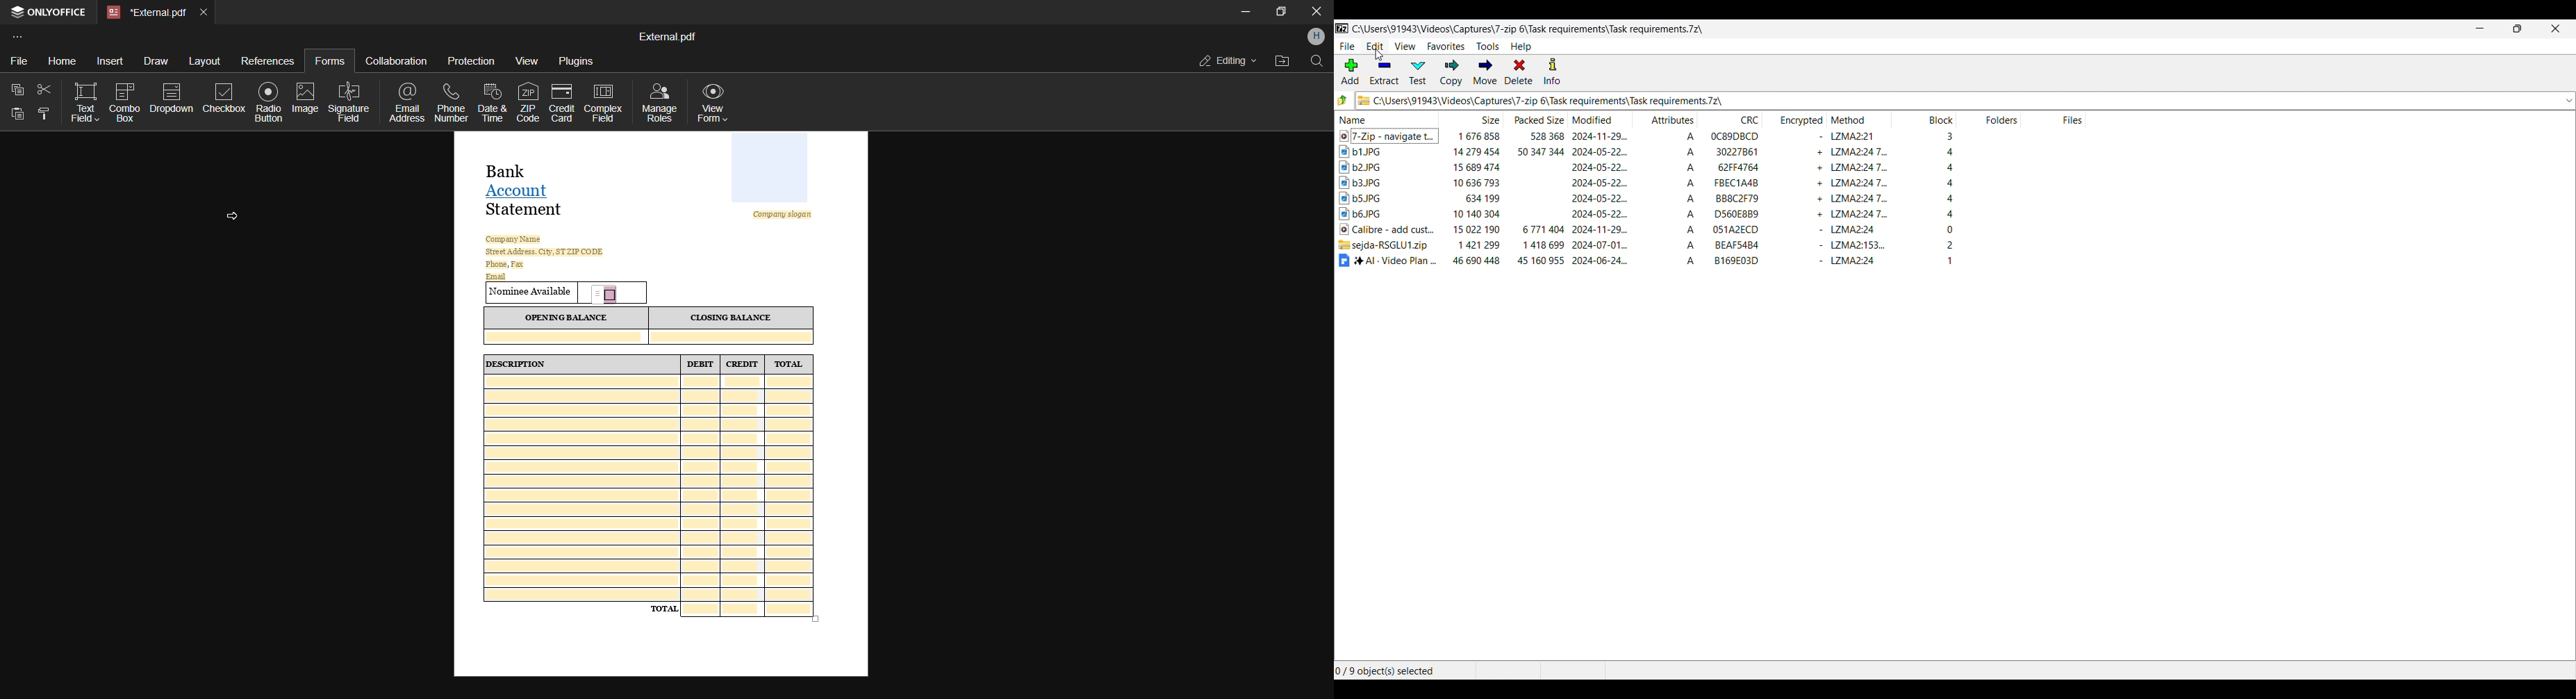 The width and height of the screenshot is (2576, 700). I want to click on protection, so click(472, 62).